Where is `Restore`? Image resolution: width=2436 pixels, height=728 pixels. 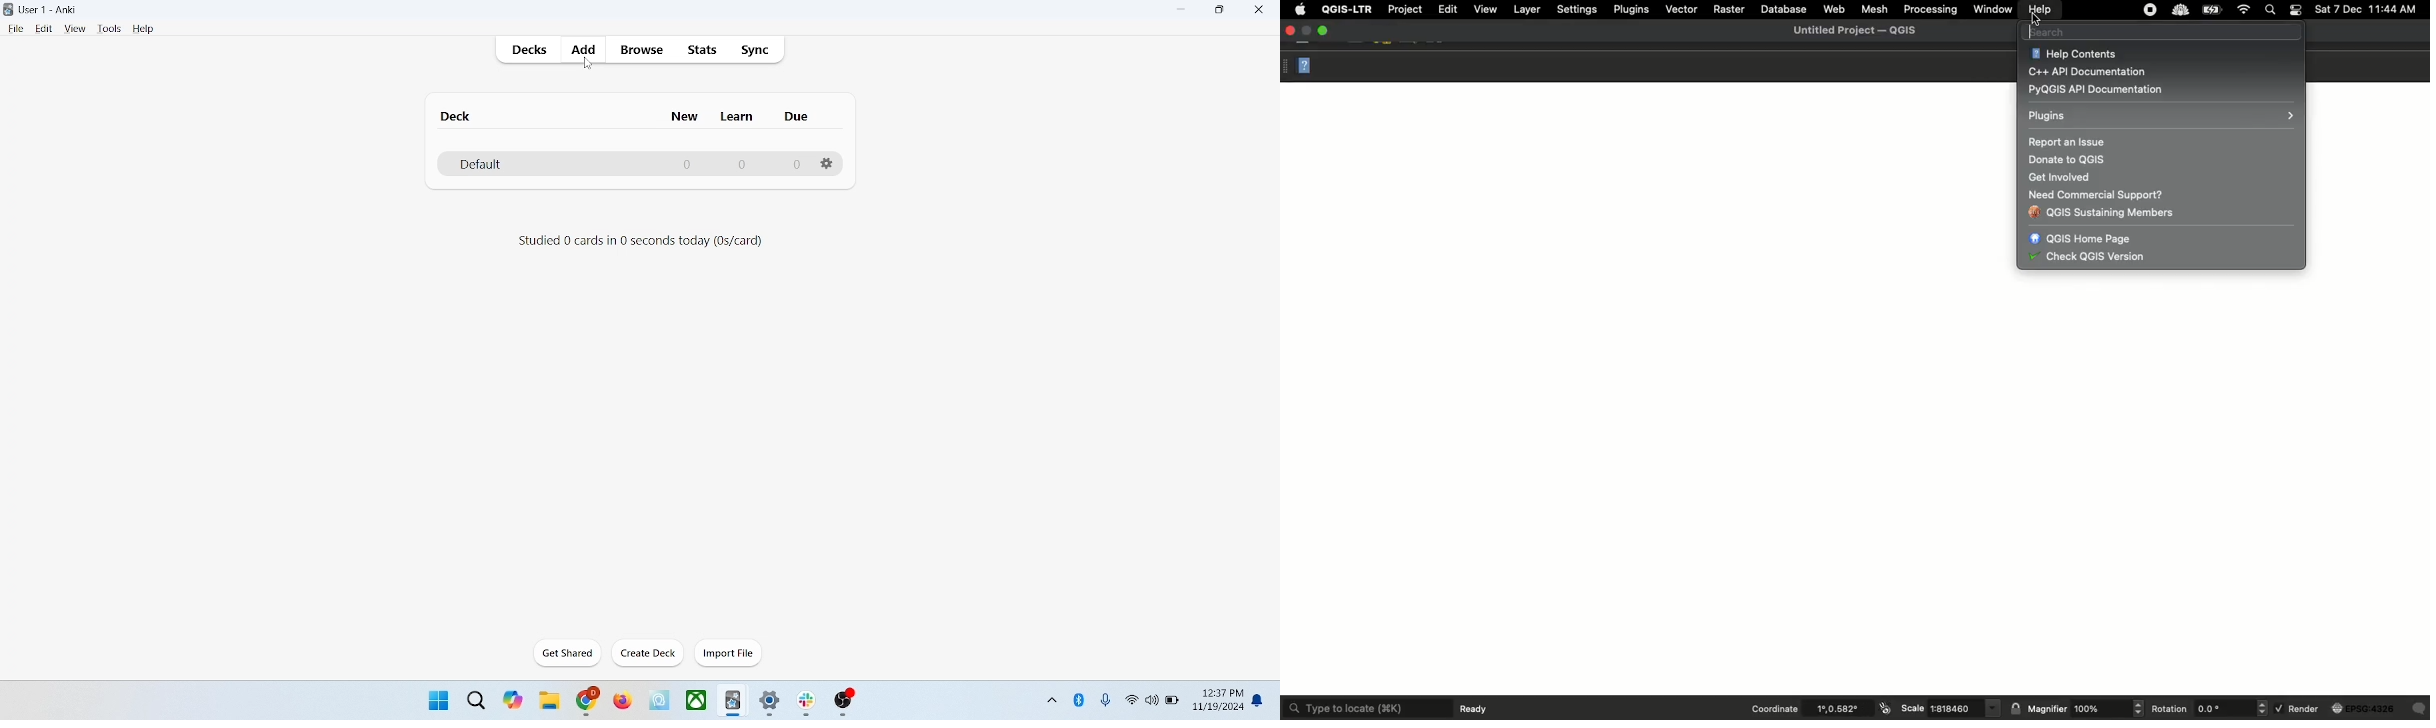 Restore is located at coordinates (1306, 30).